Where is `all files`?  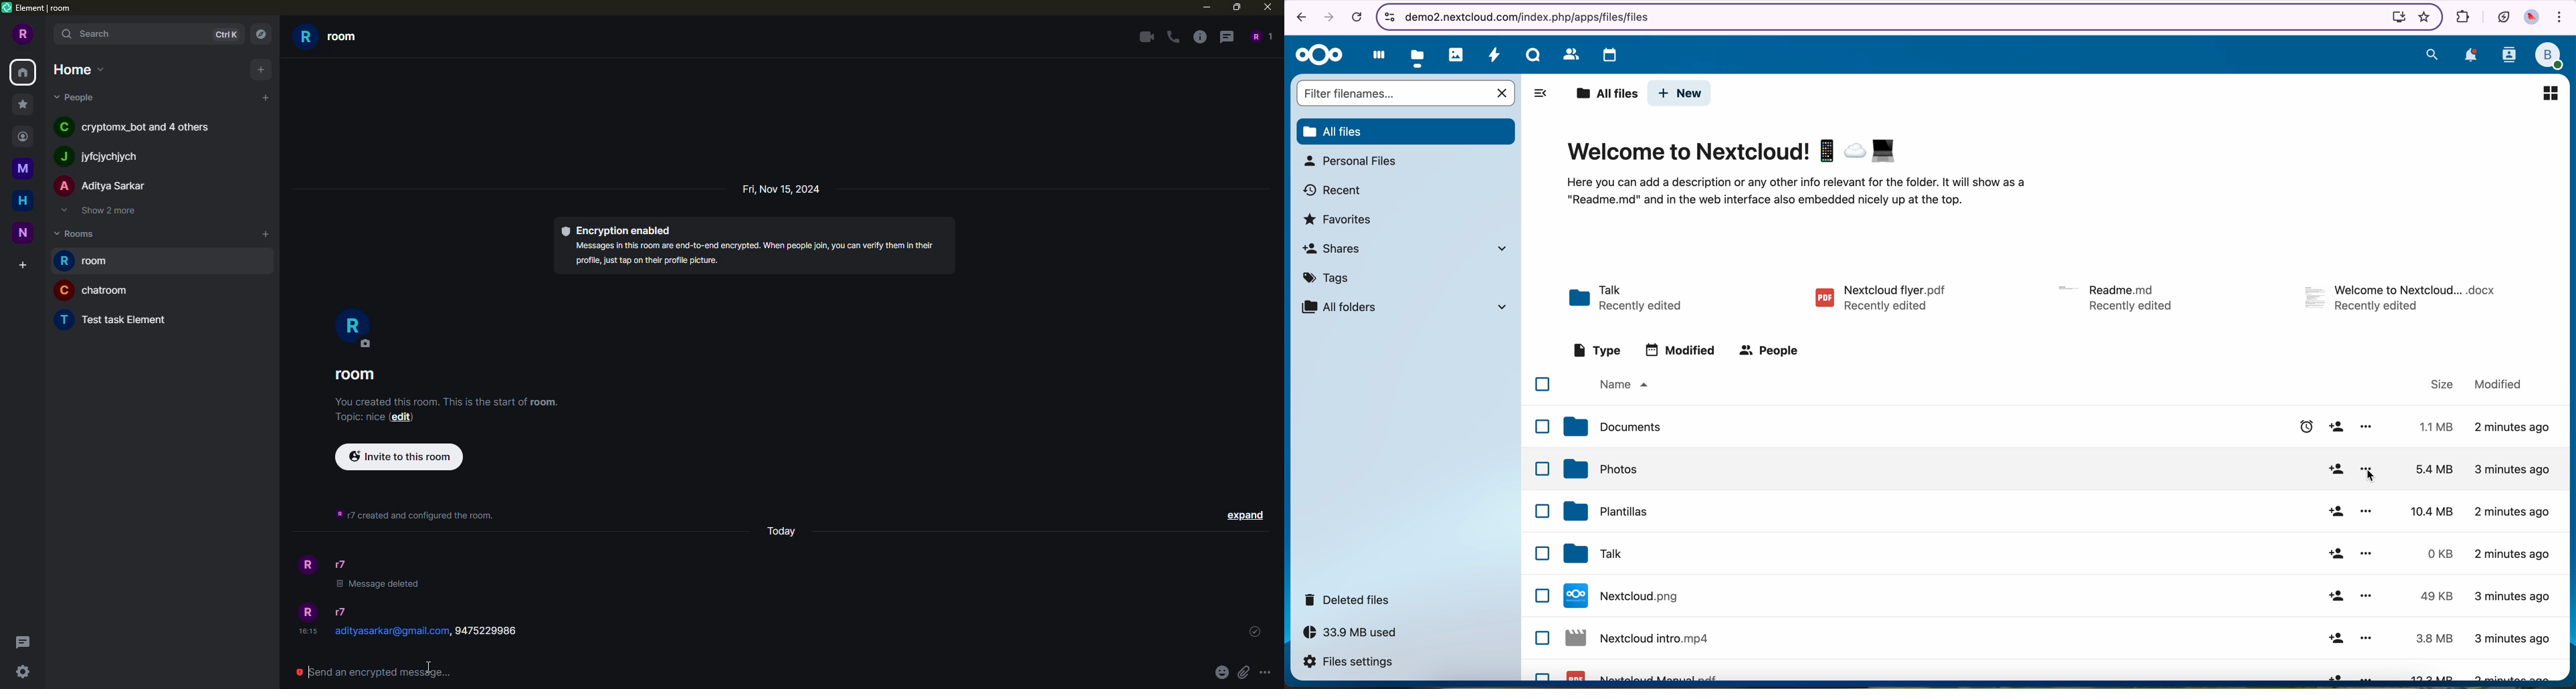 all files is located at coordinates (1406, 132).